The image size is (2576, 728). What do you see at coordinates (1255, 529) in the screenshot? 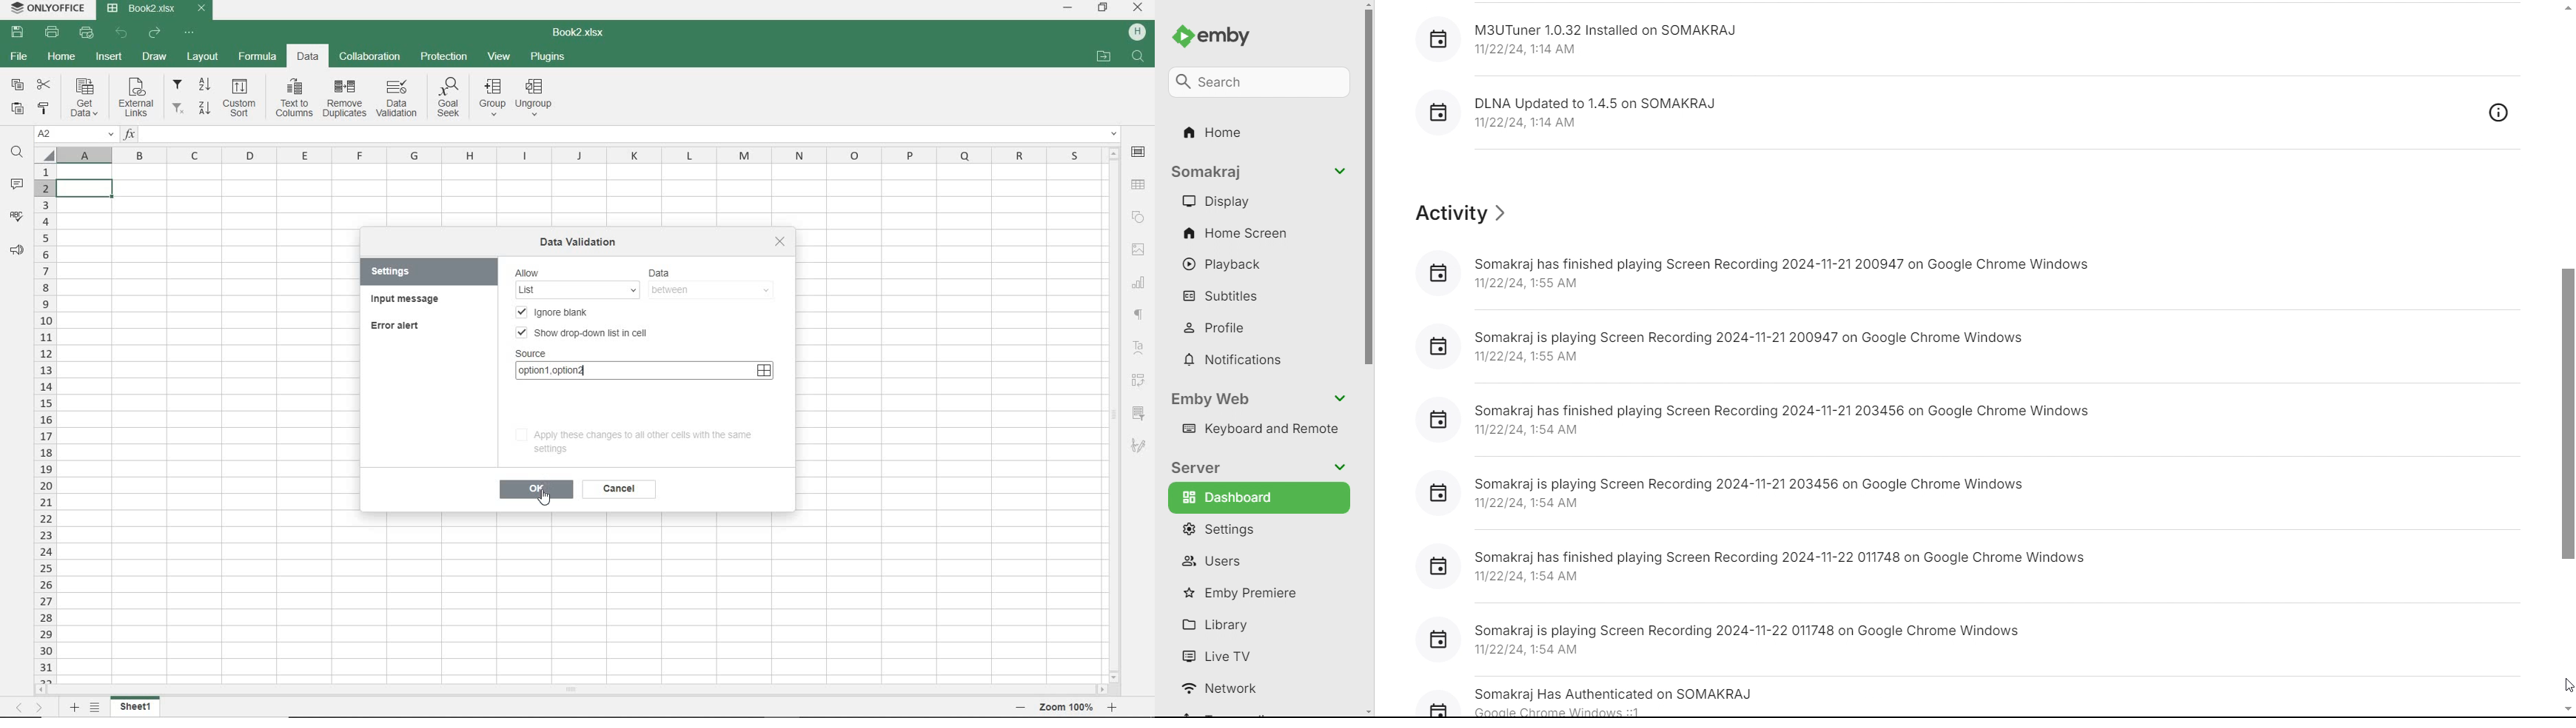
I see `settings` at bounding box center [1255, 529].